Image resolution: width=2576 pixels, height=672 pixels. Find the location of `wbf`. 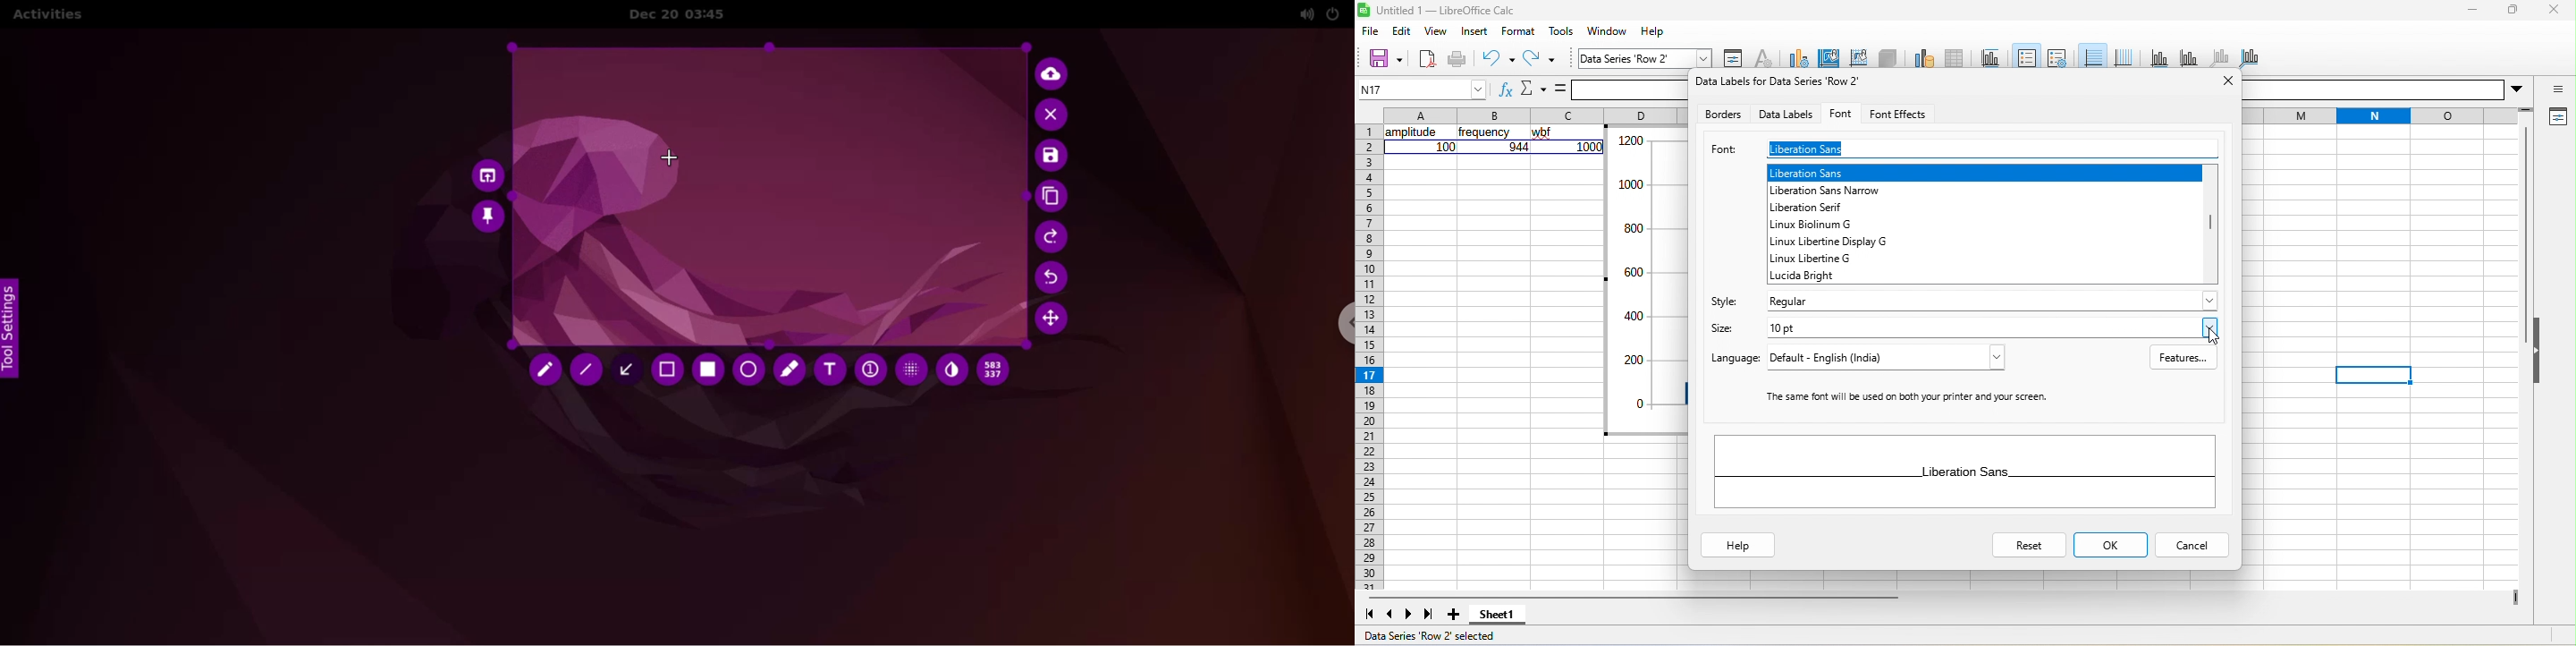

wbf is located at coordinates (1546, 133).